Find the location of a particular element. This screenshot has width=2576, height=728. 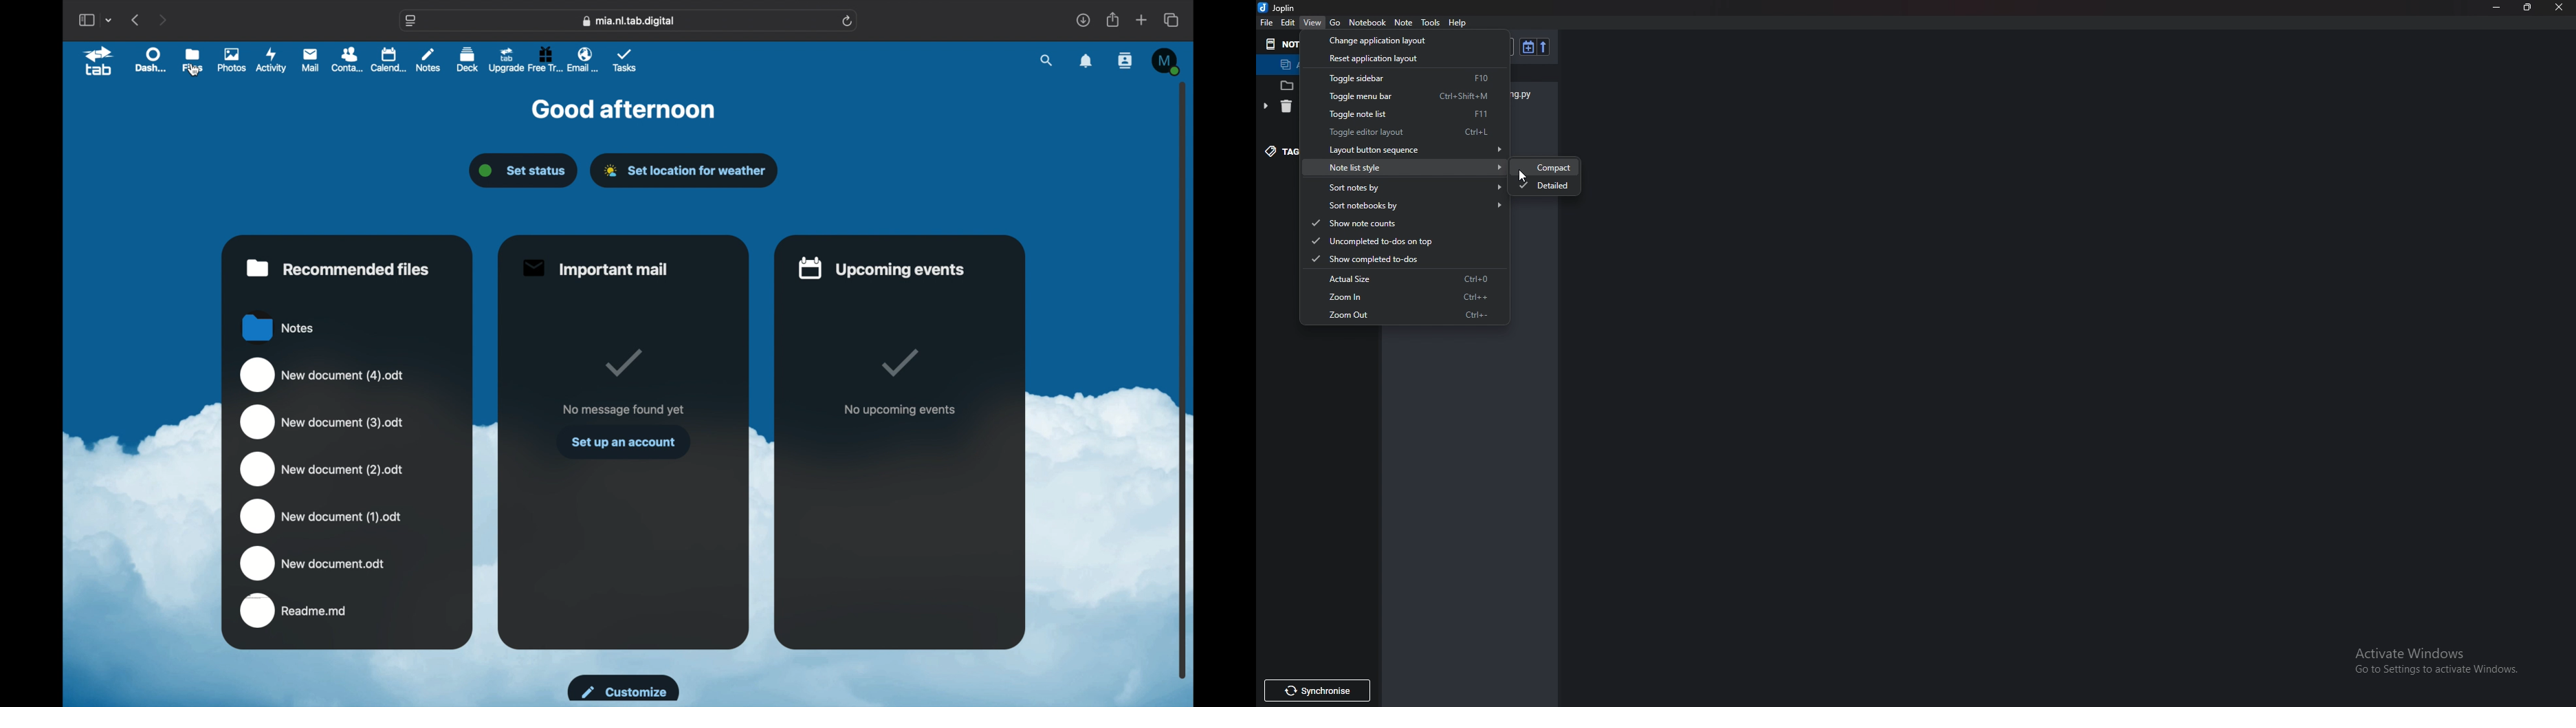

note is located at coordinates (1403, 23).